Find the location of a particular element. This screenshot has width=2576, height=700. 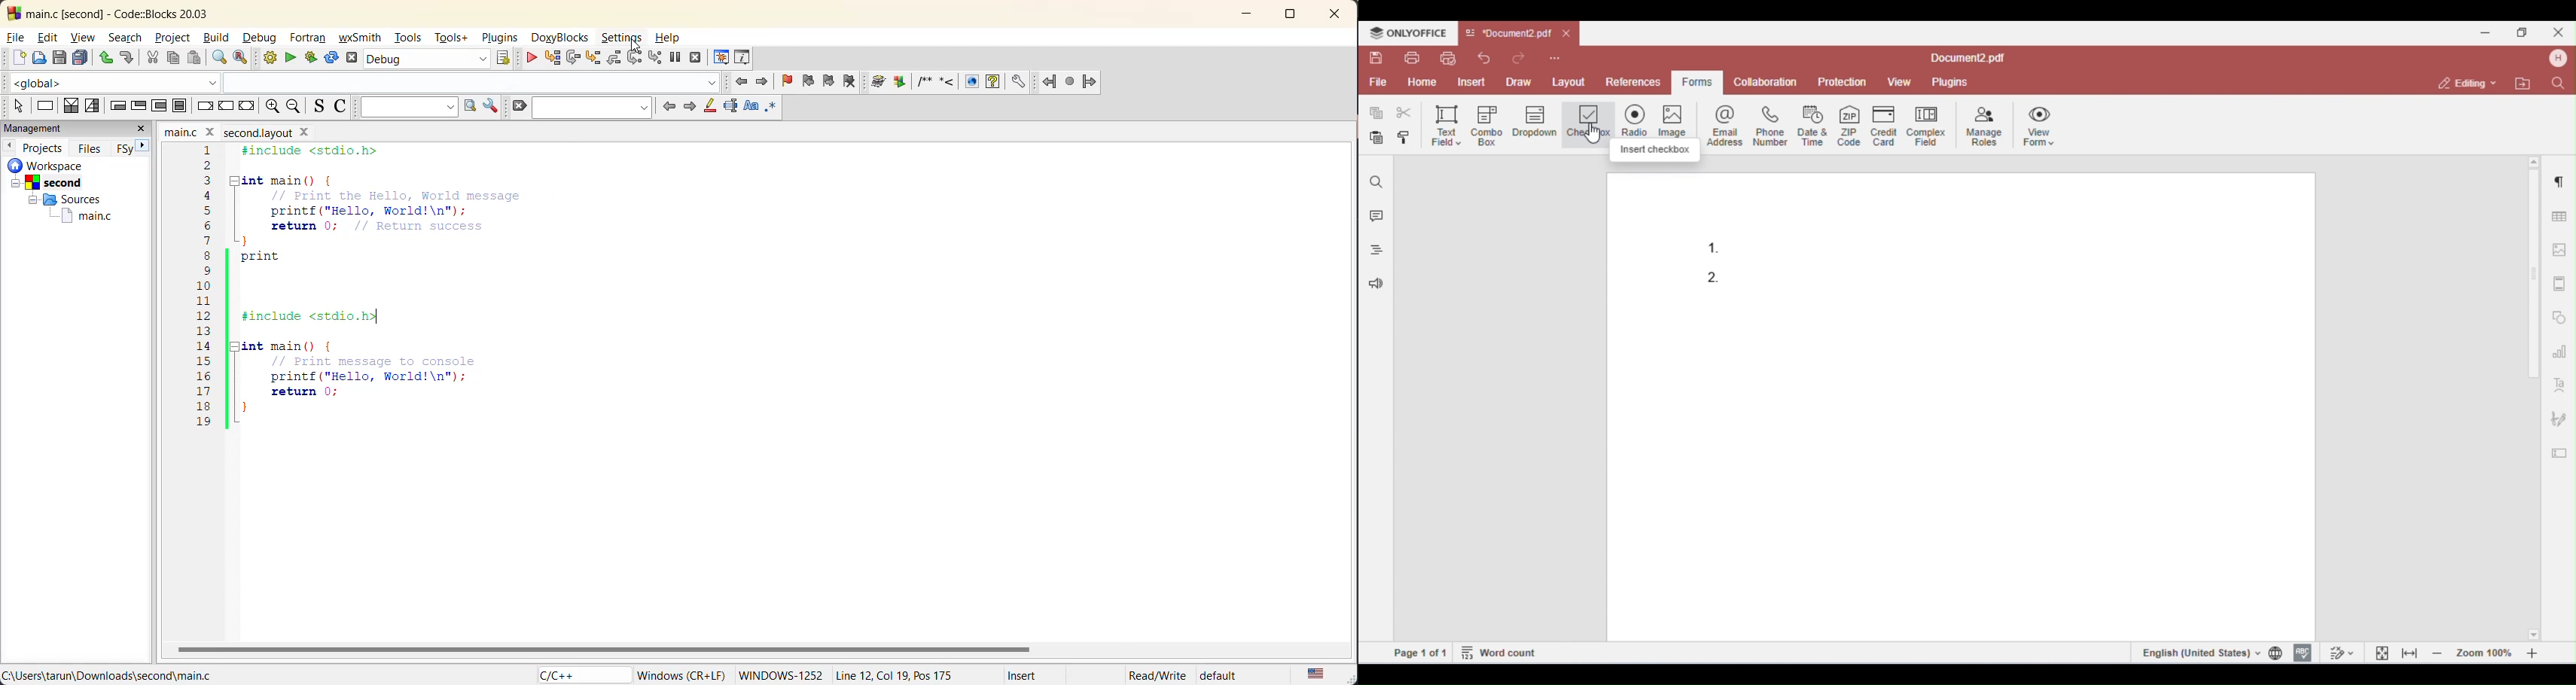

match case is located at coordinates (749, 107).